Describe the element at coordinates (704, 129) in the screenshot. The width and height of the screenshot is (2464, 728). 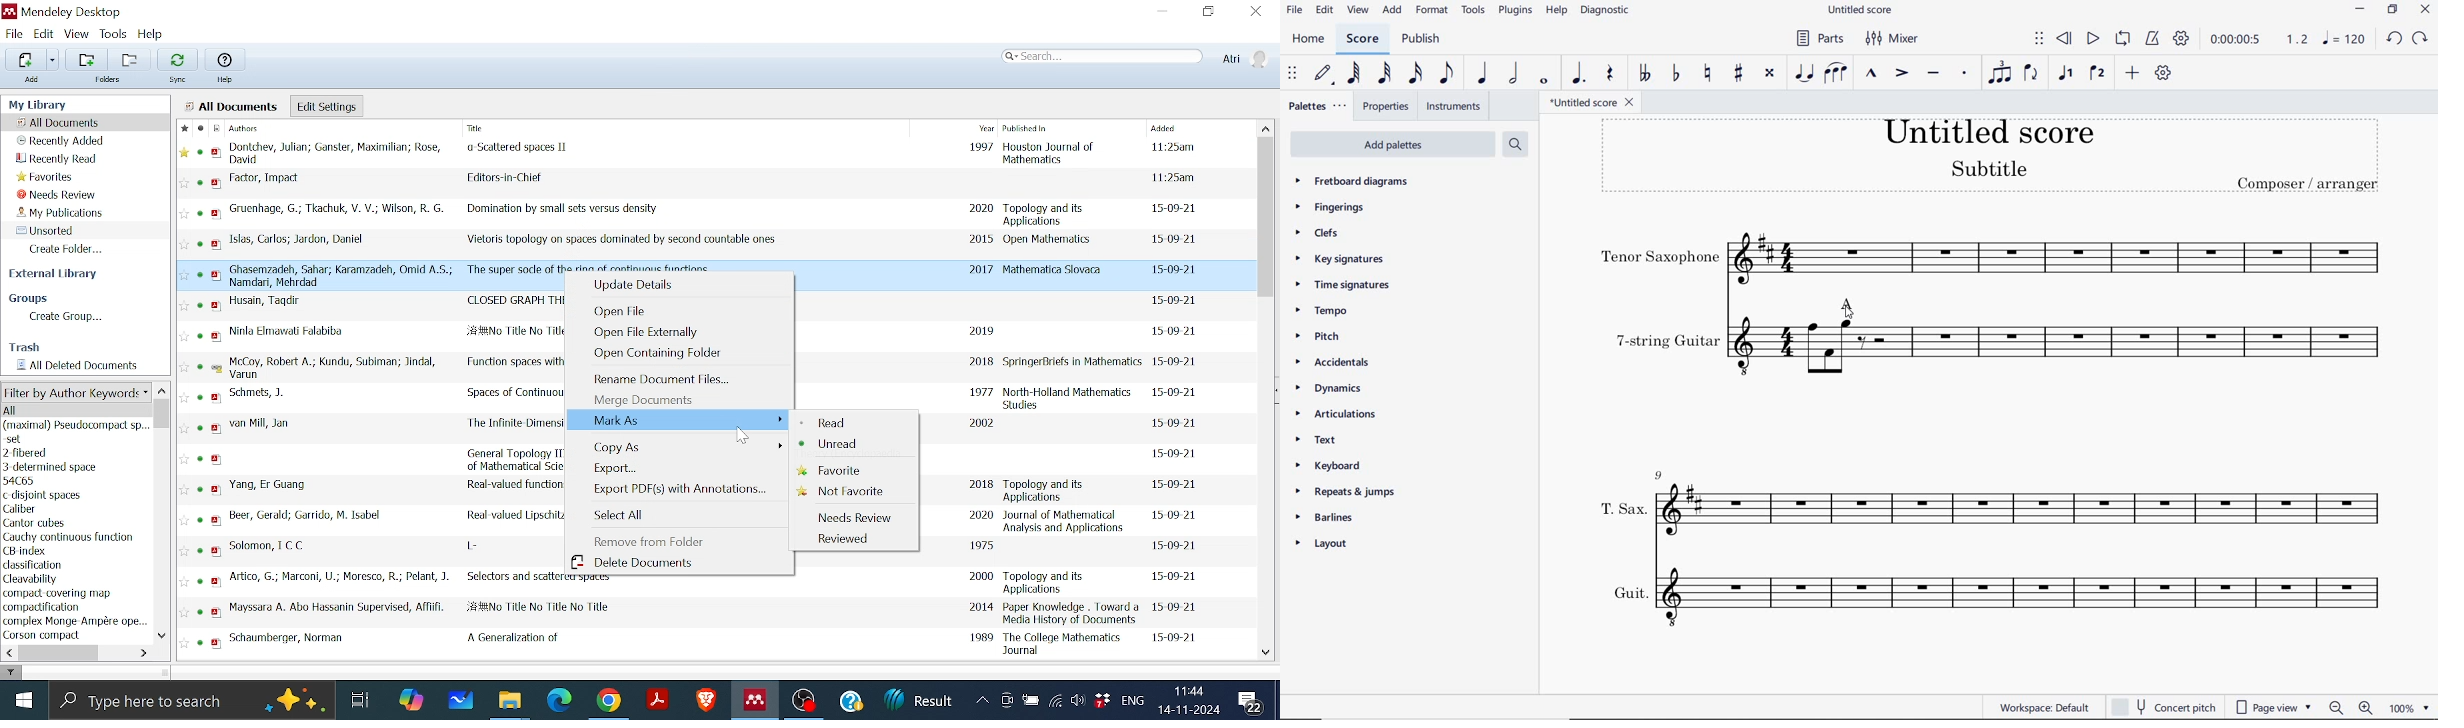
I see ` File Details Columns` at that location.